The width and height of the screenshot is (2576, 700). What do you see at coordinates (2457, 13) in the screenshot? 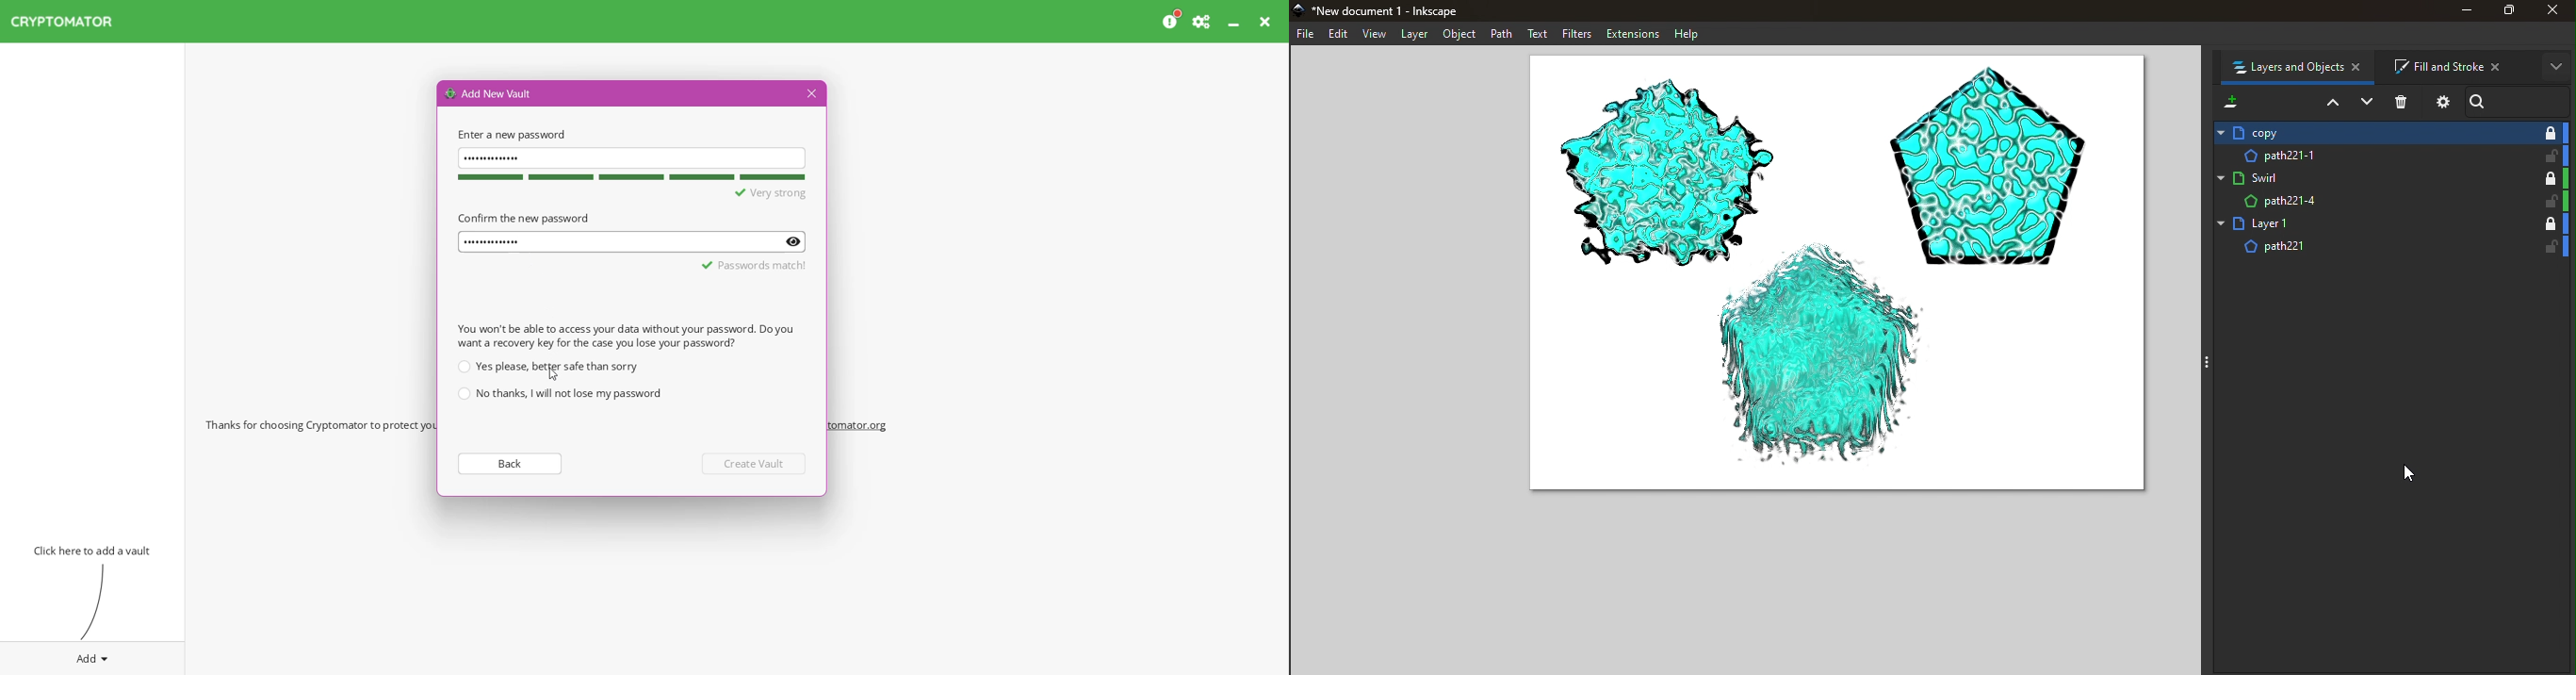
I see `Minimize` at bounding box center [2457, 13].